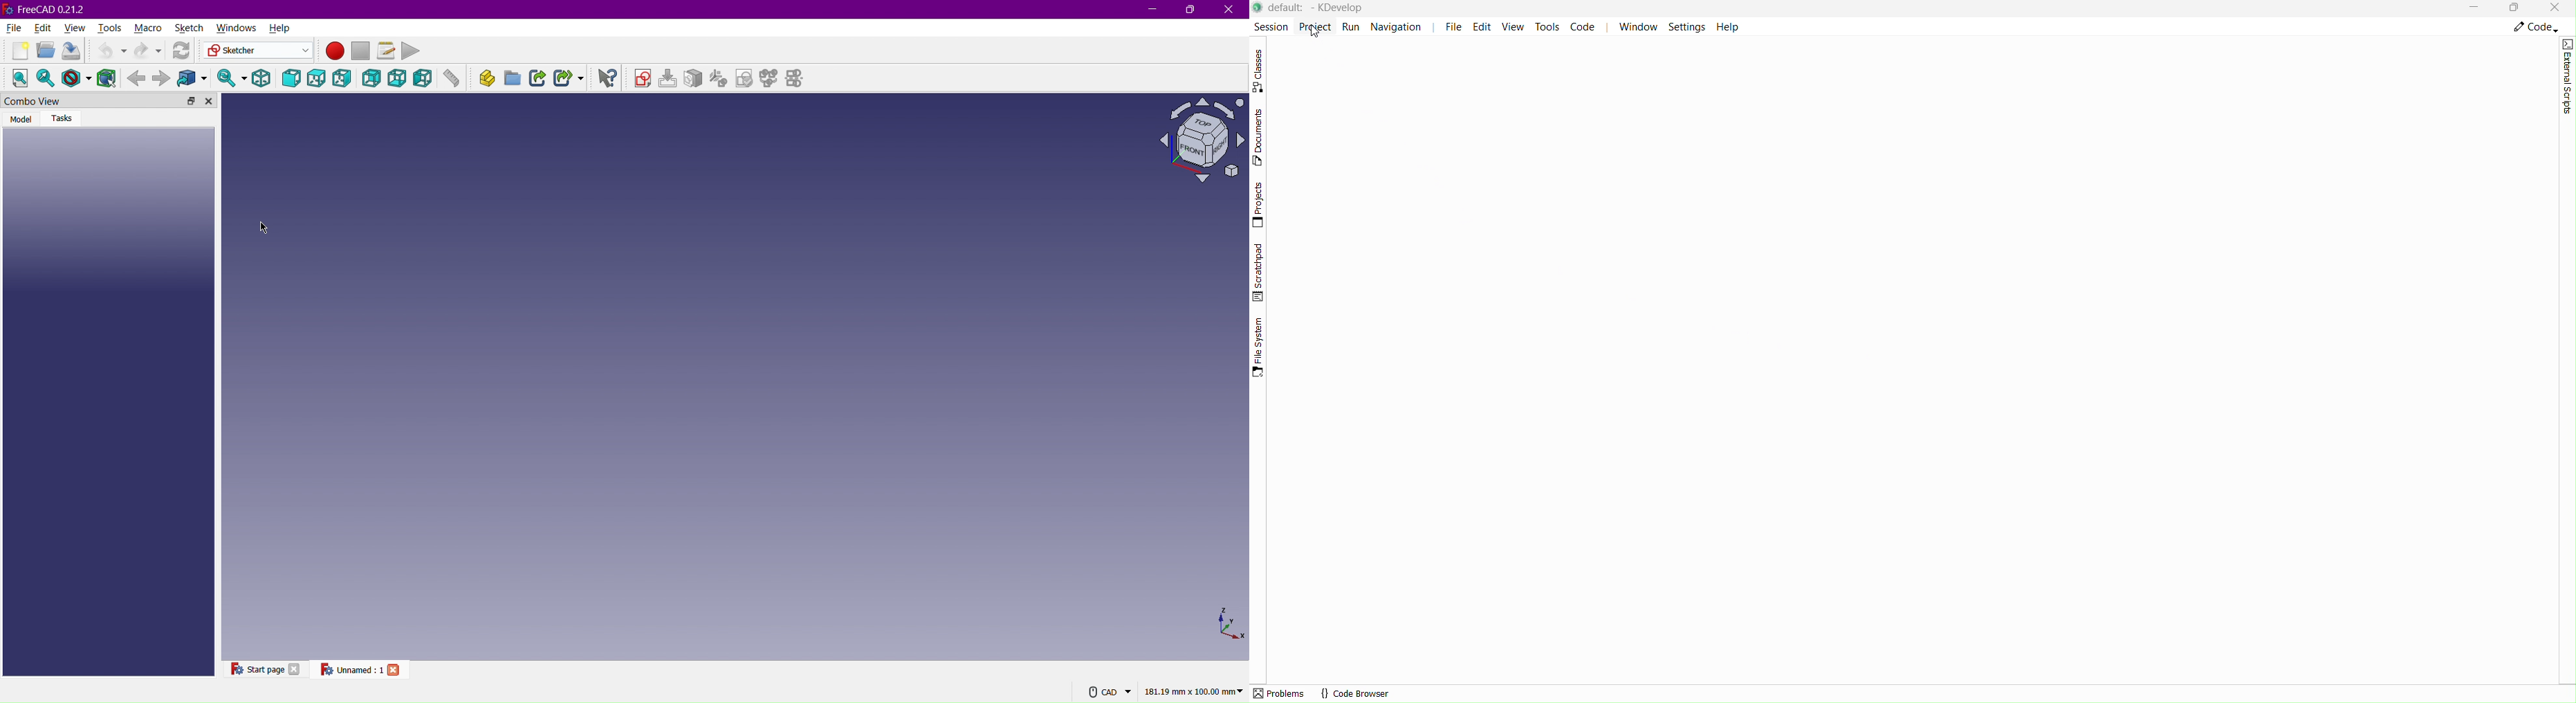 The width and height of the screenshot is (2576, 728). I want to click on Front, so click(292, 77).